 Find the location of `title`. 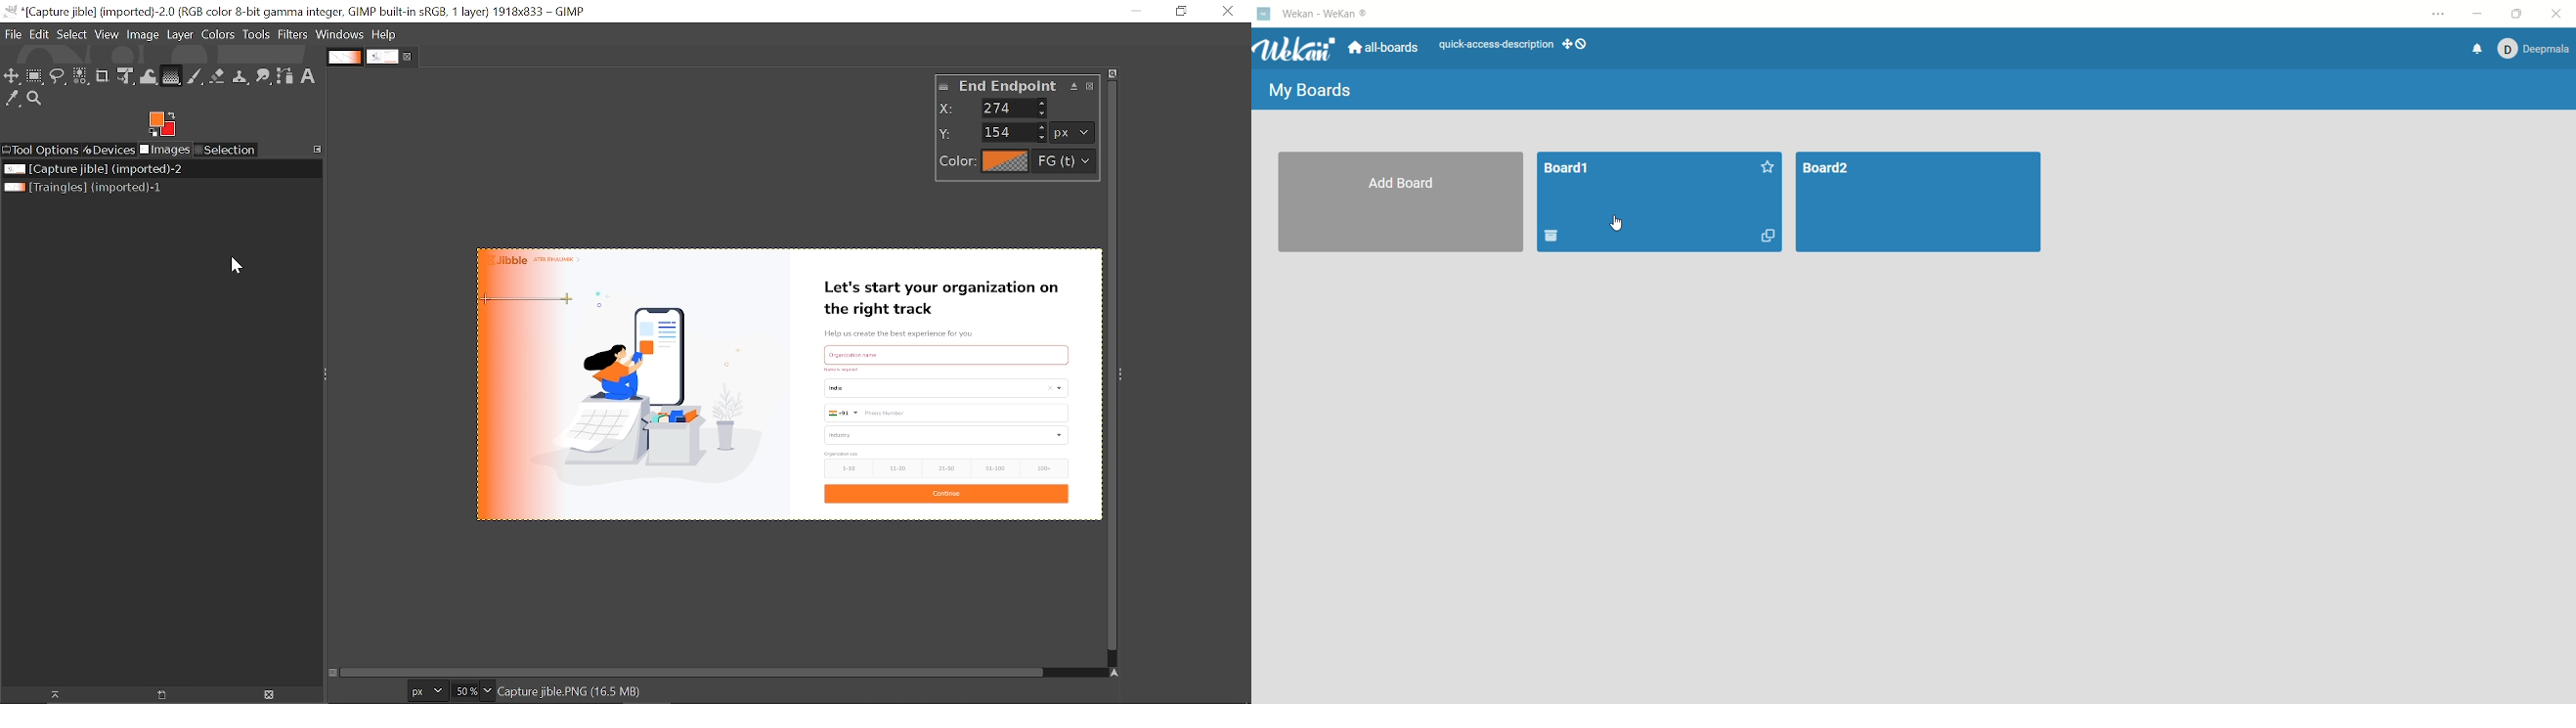

title is located at coordinates (1567, 170).